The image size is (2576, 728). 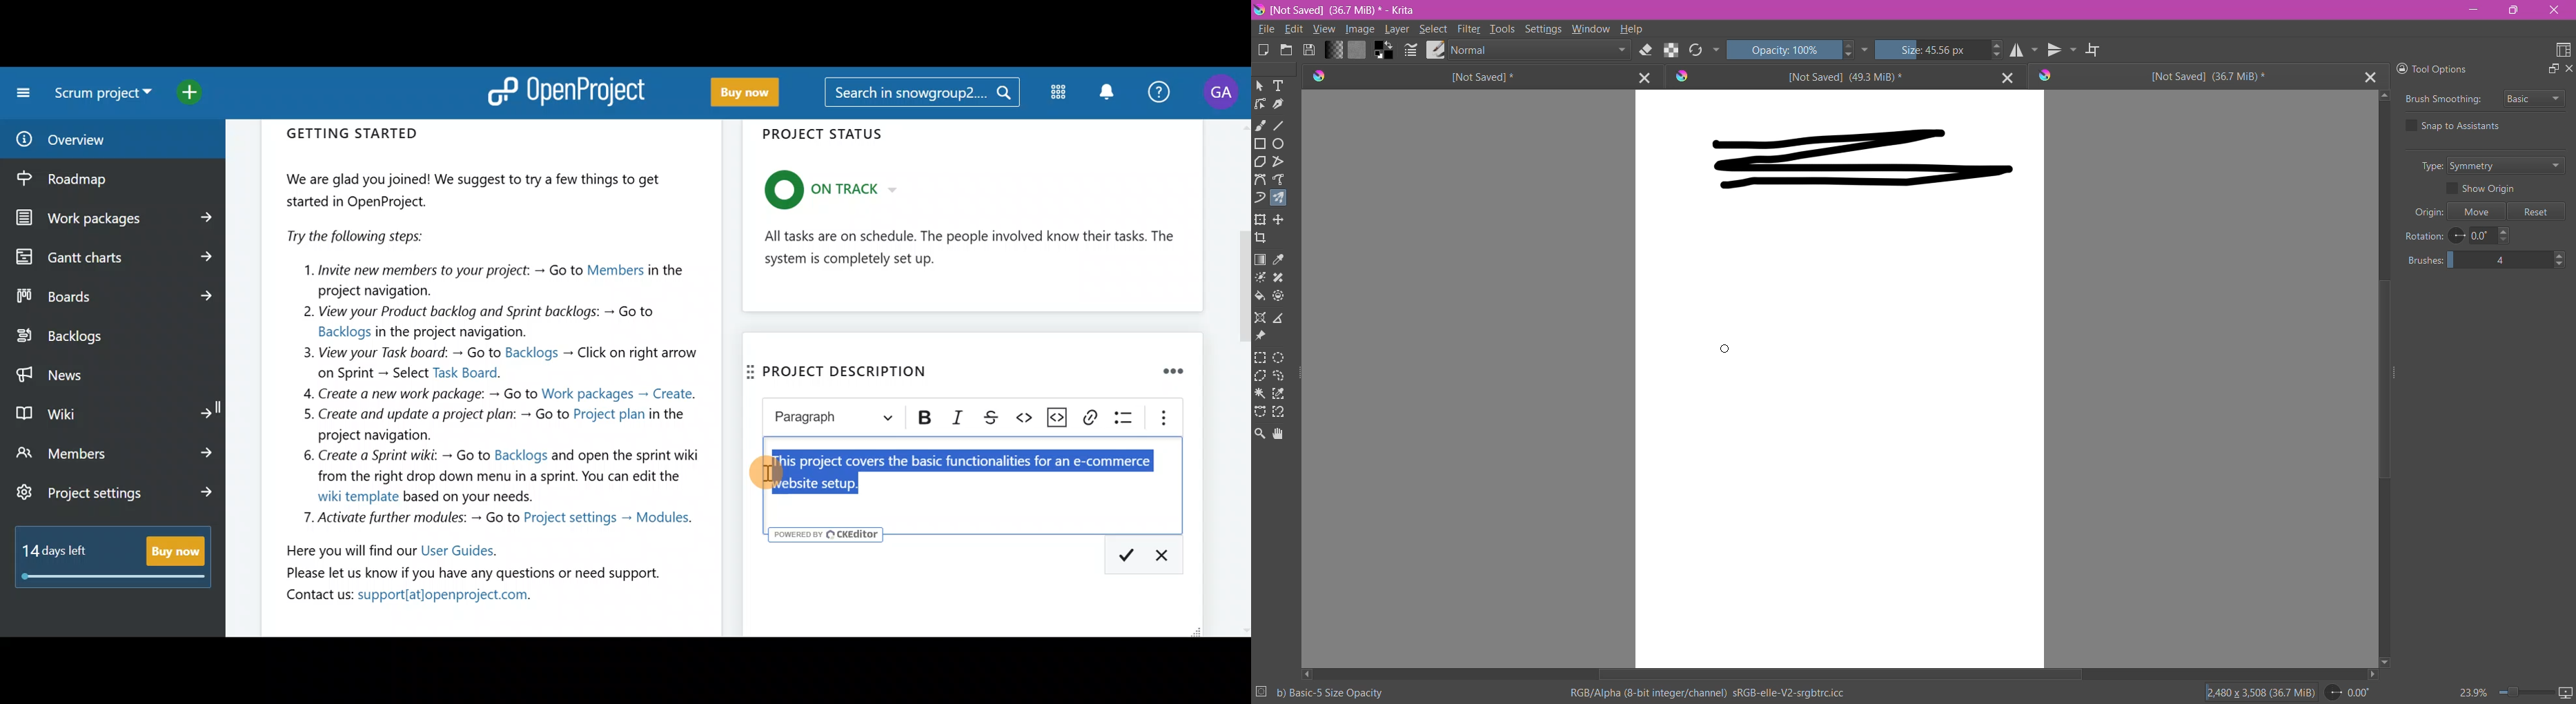 I want to click on Close Tab, so click(x=2371, y=77).